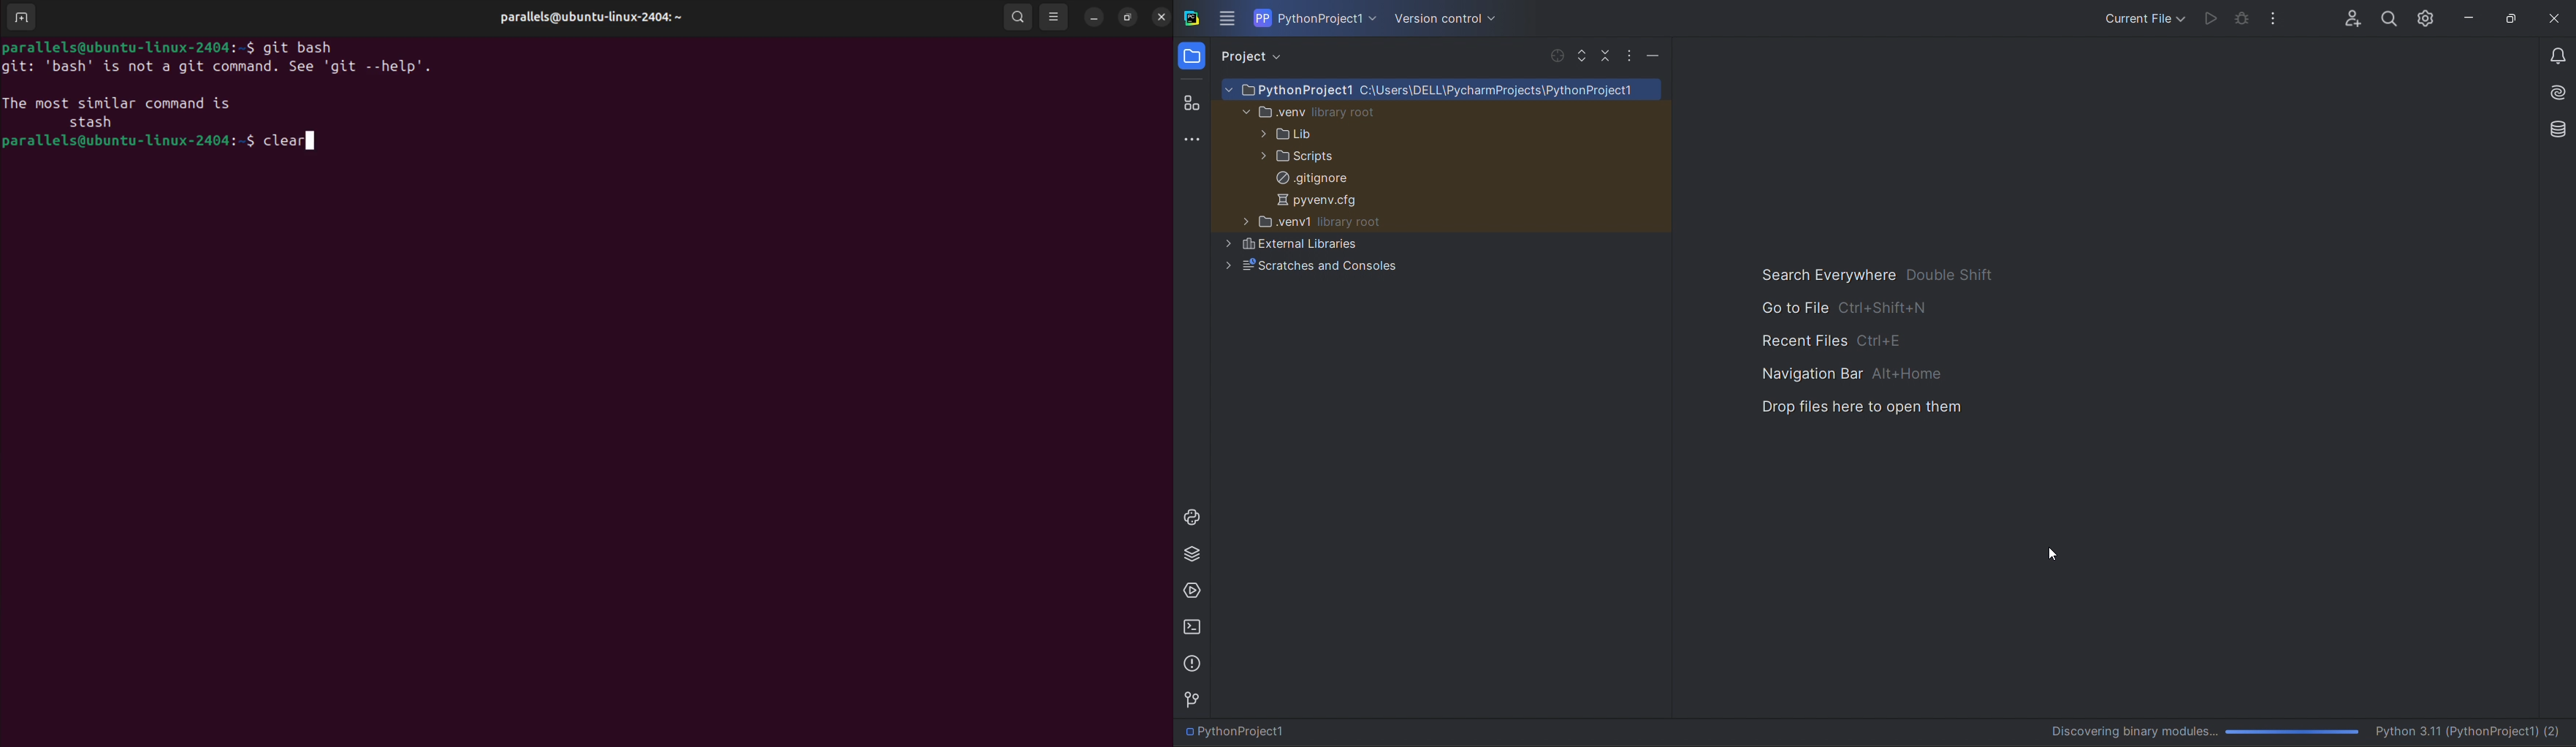 The height and width of the screenshot is (756, 2576). Describe the element at coordinates (1194, 699) in the screenshot. I see `version control` at that location.